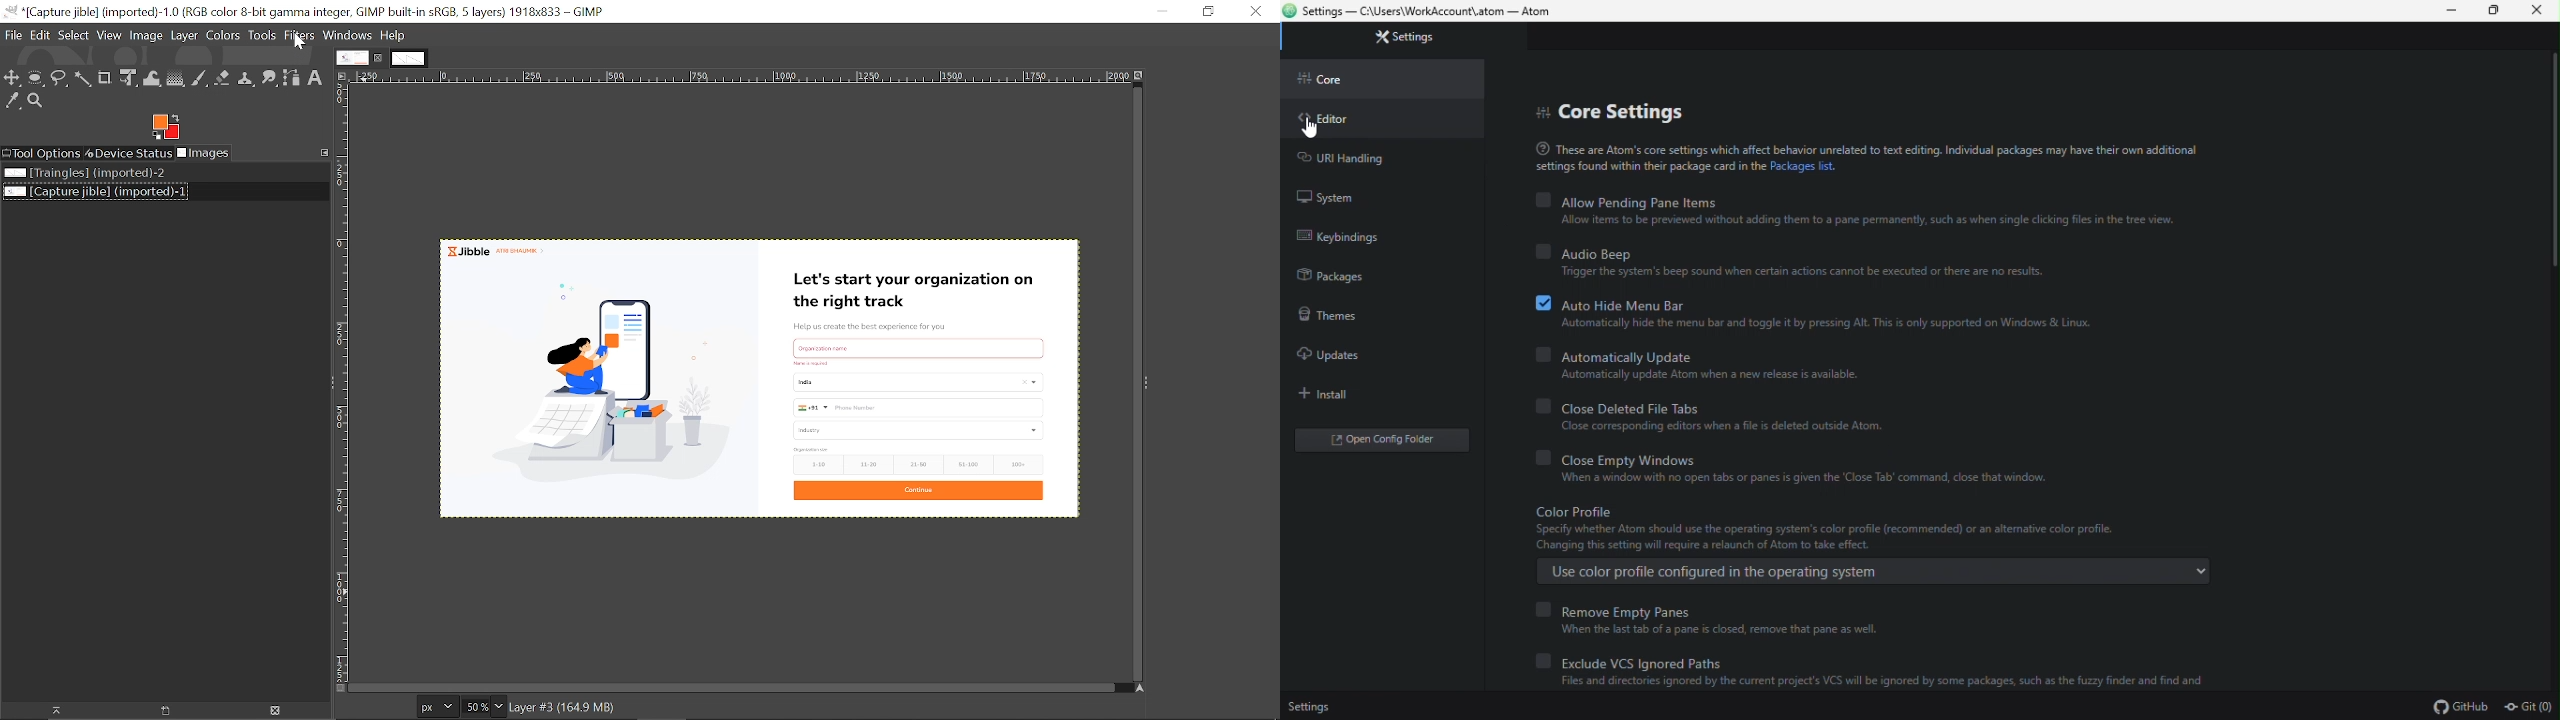  What do you see at coordinates (201, 79) in the screenshot?
I see `Paintbrush tool` at bounding box center [201, 79].